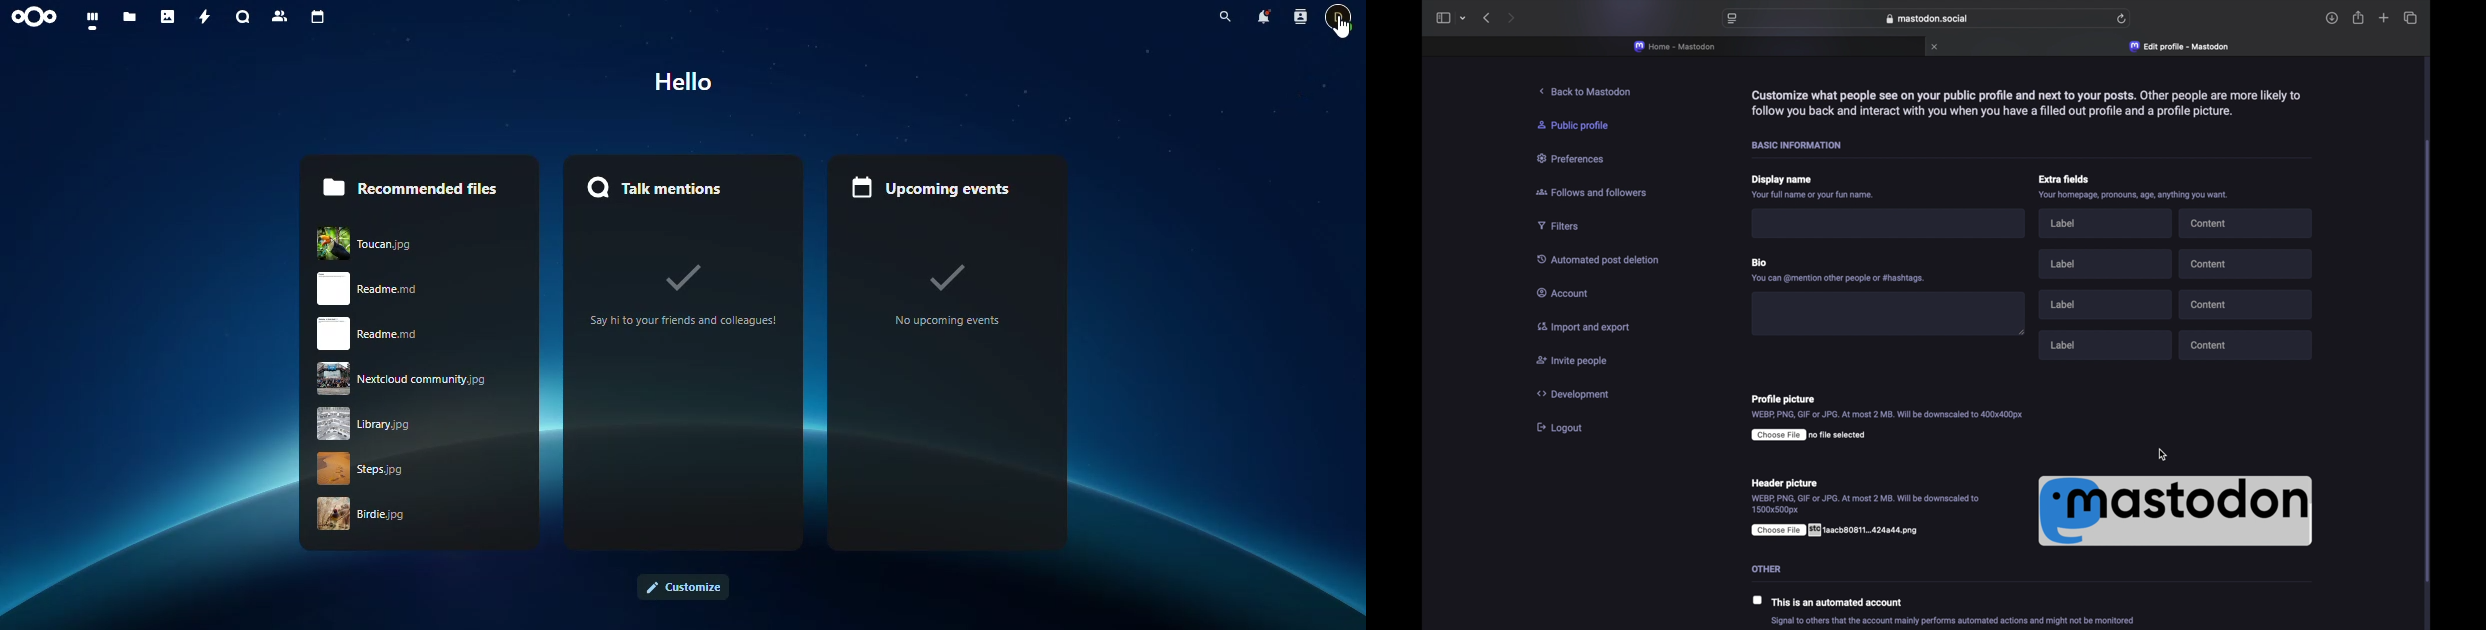 The image size is (2492, 644). Describe the element at coordinates (2249, 304) in the screenshot. I see `content` at that location.